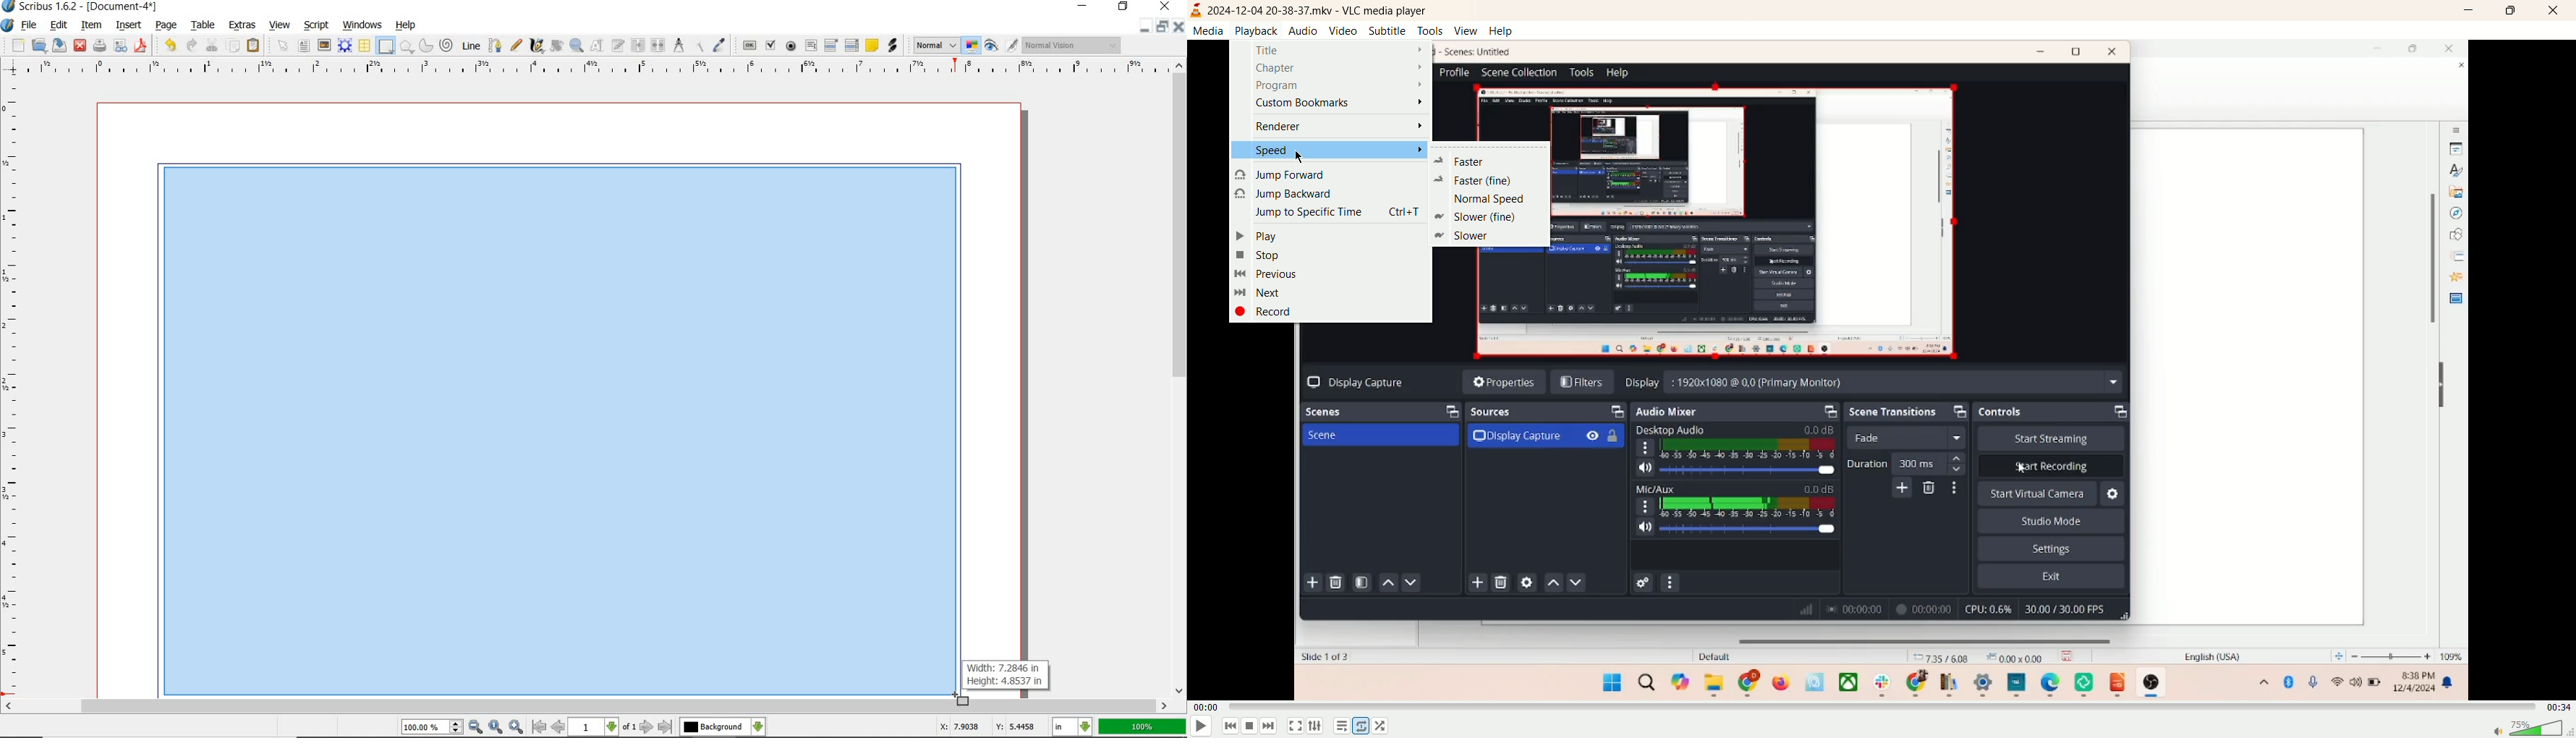 The height and width of the screenshot is (756, 2576). Describe the element at coordinates (497, 727) in the screenshot. I see `zoom to 100%` at that location.